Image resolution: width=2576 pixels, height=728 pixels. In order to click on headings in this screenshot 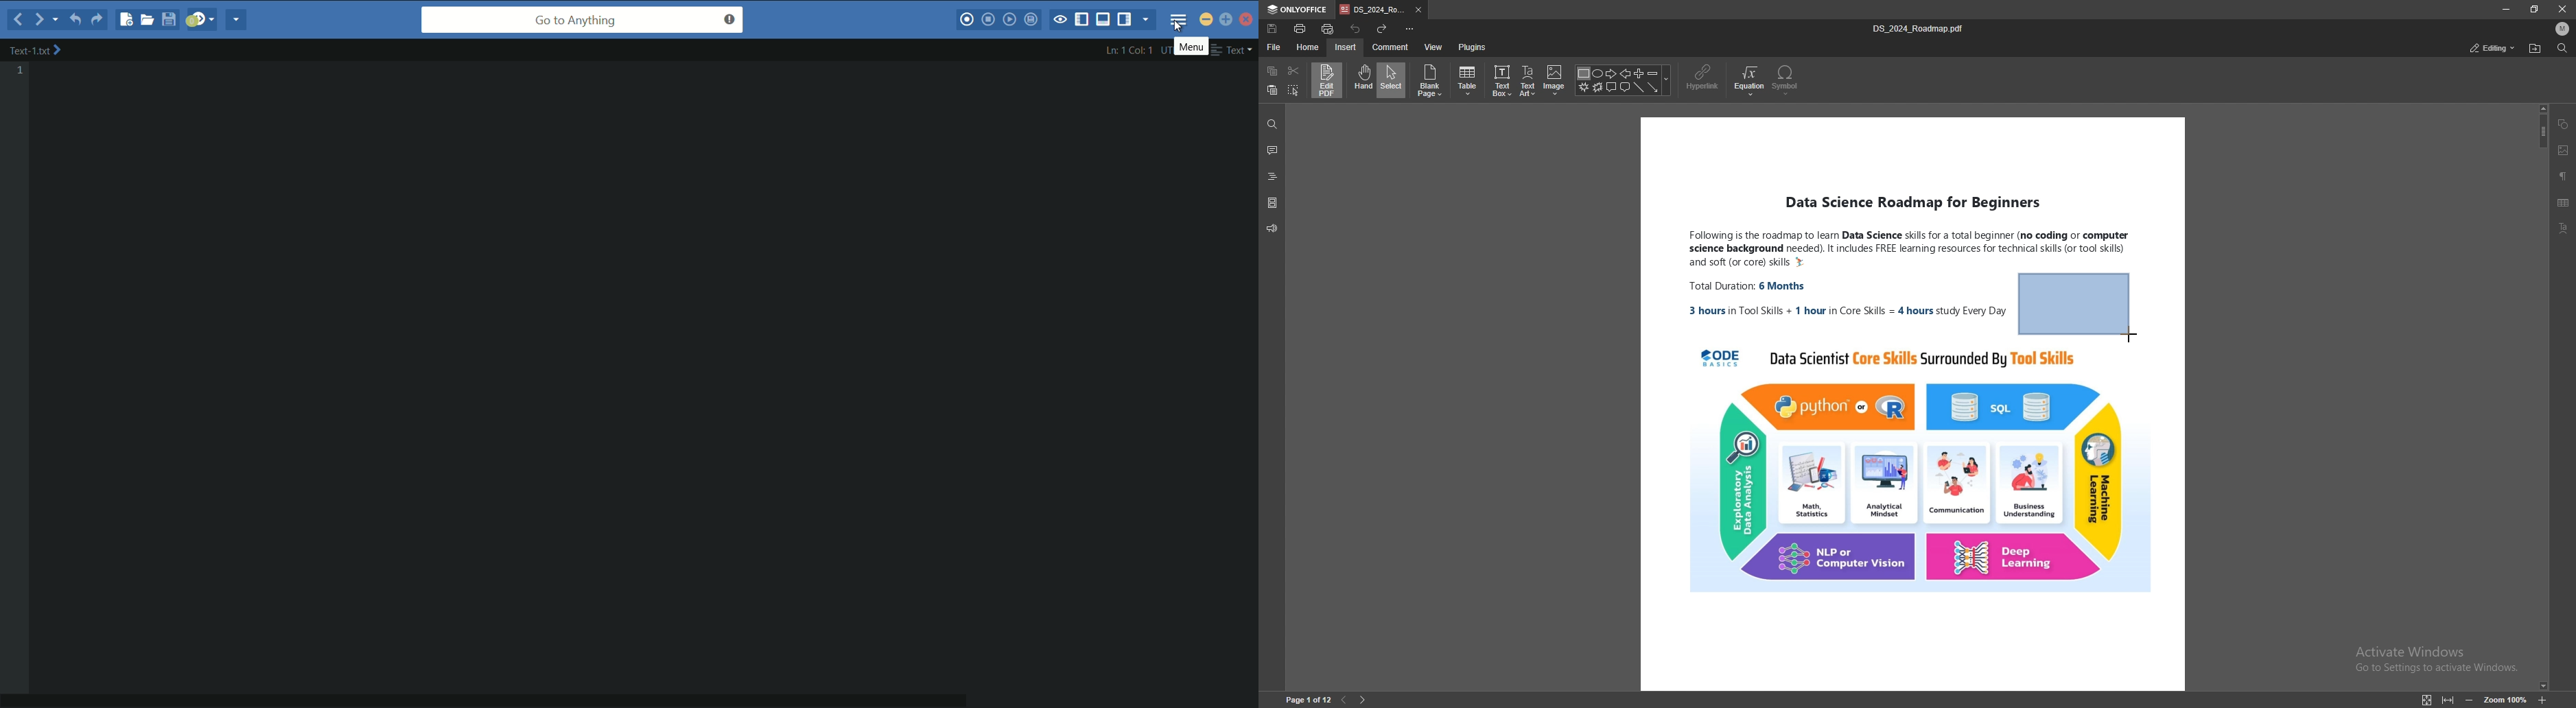, I will do `click(1273, 174)`.